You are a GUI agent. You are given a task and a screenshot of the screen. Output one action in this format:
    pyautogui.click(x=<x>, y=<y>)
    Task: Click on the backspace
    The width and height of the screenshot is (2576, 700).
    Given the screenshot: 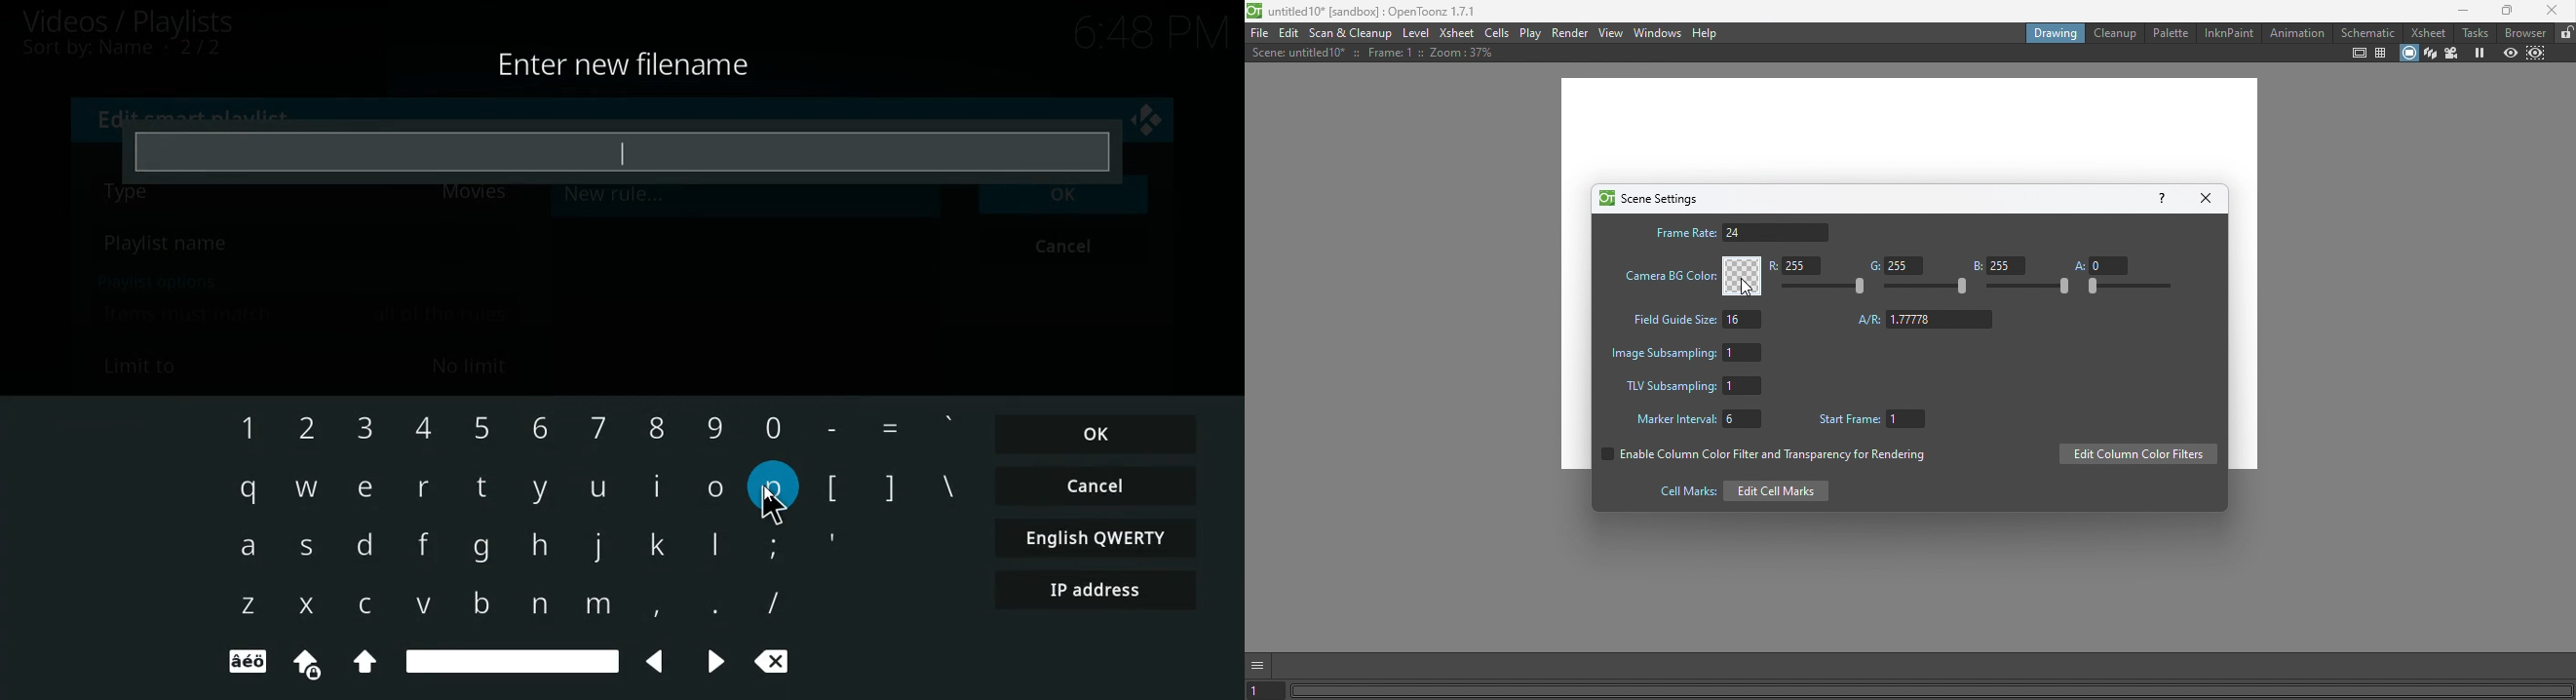 What is the action you would take?
    pyautogui.click(x=778, y=664)
    